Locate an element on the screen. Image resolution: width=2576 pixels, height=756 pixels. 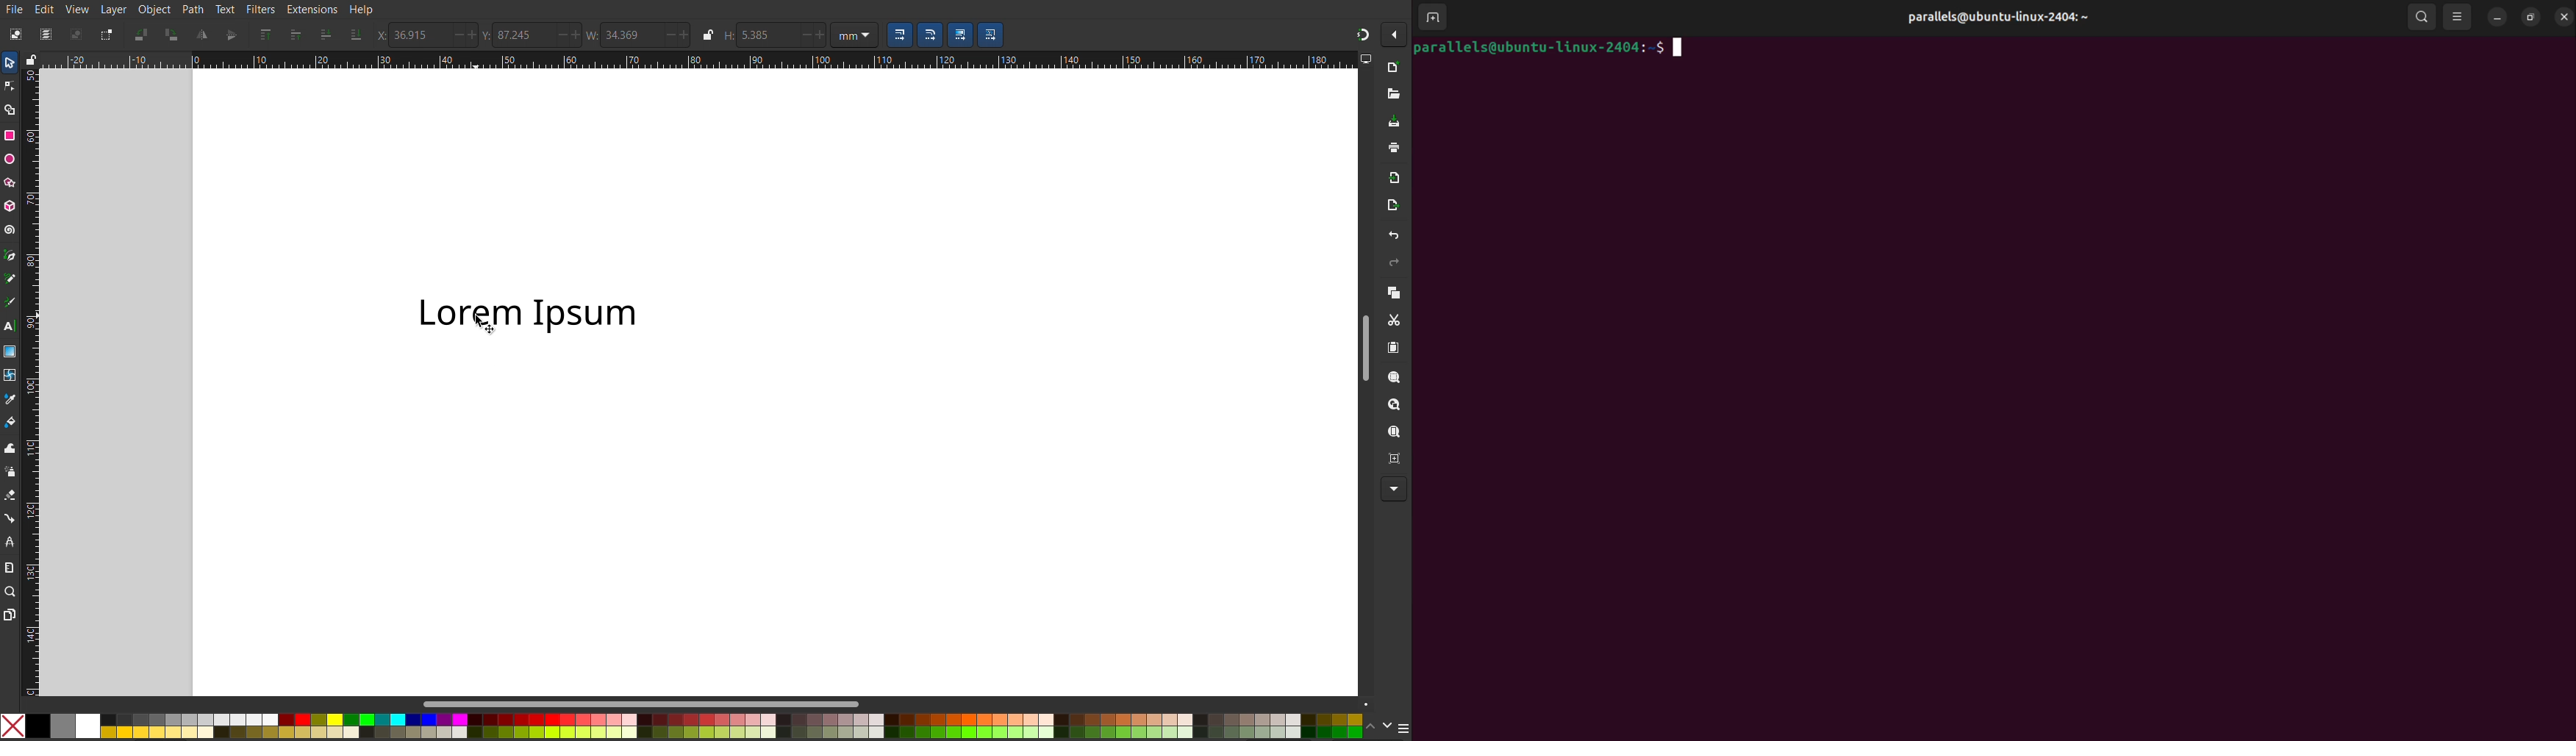
Fill Color is located at coordinates (12, 422).